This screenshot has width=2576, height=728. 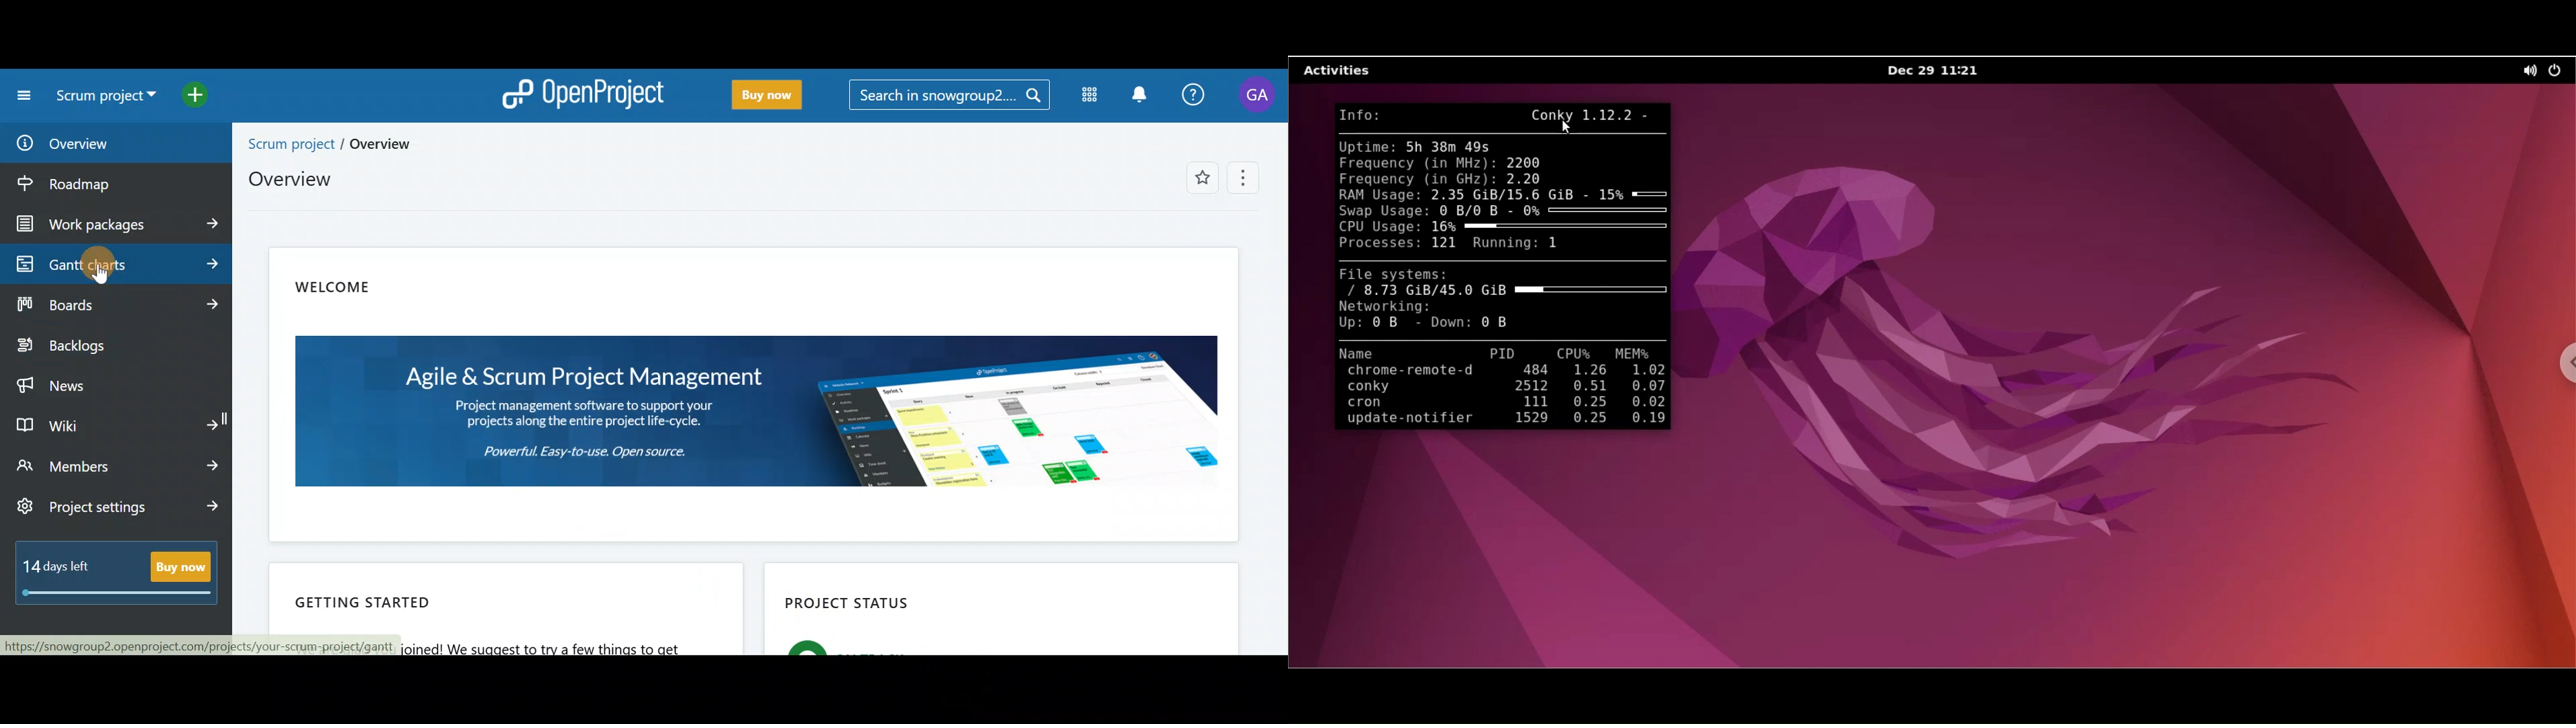 I want to click on News, so click(x=113, y=384).